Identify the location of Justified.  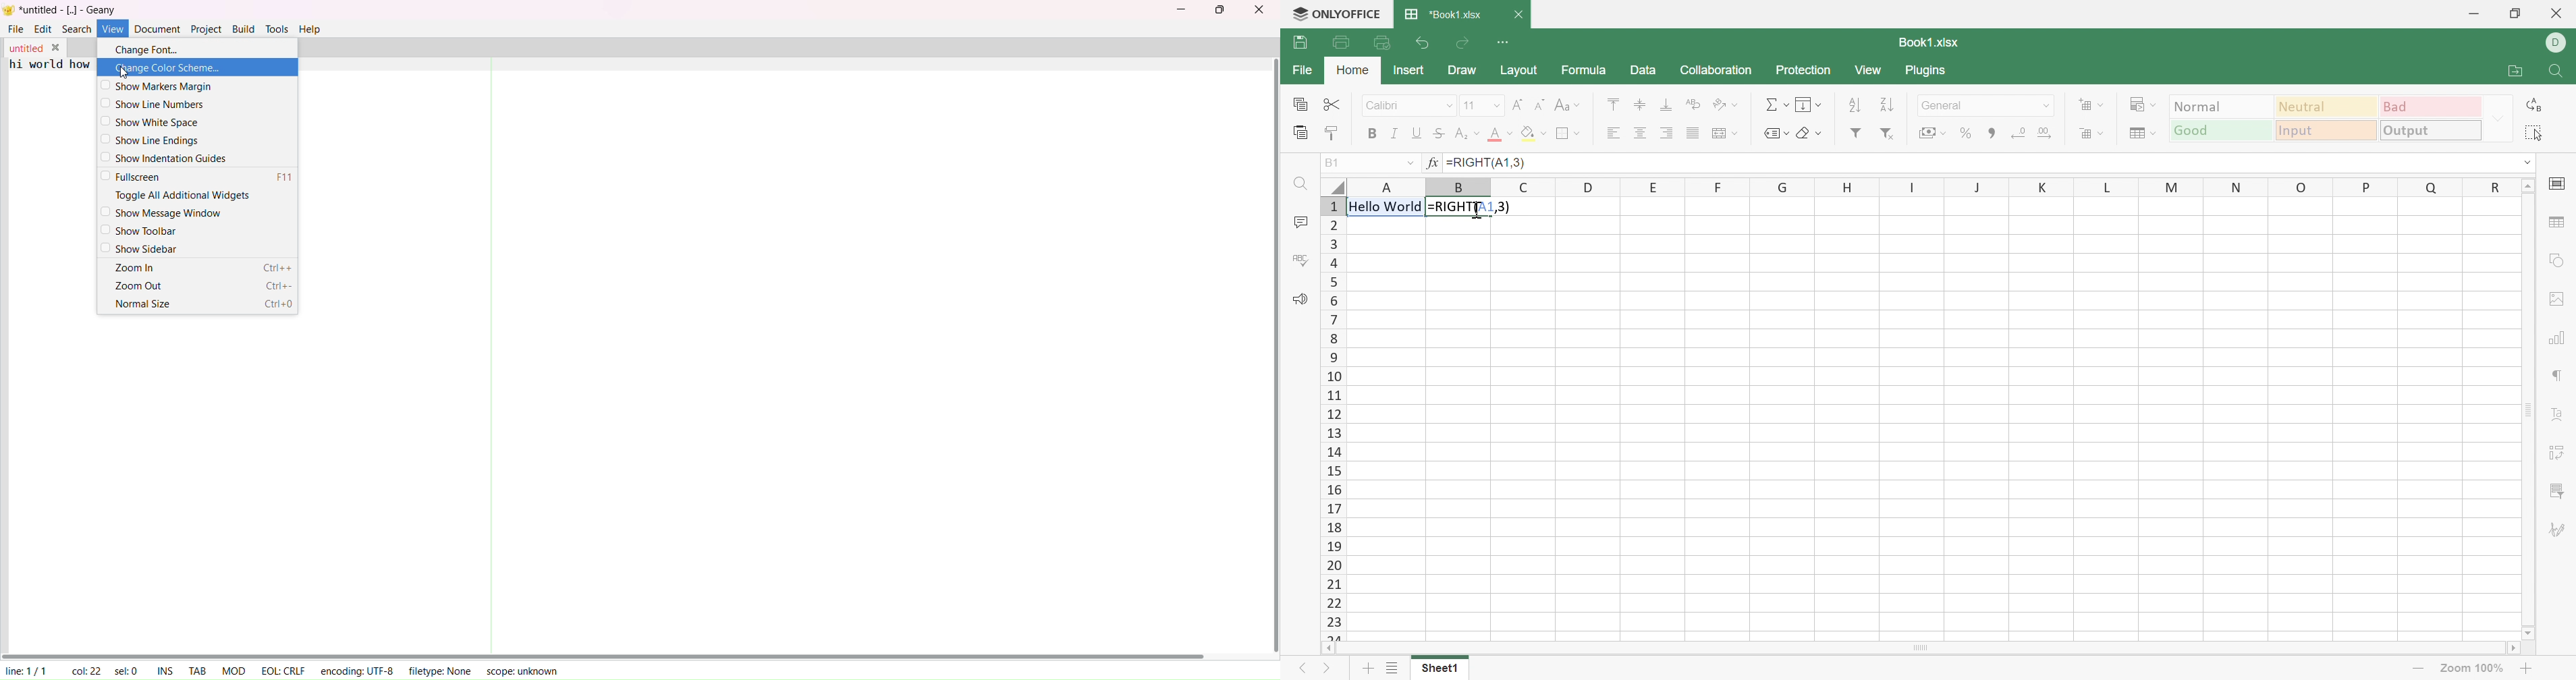
(1693, 133).